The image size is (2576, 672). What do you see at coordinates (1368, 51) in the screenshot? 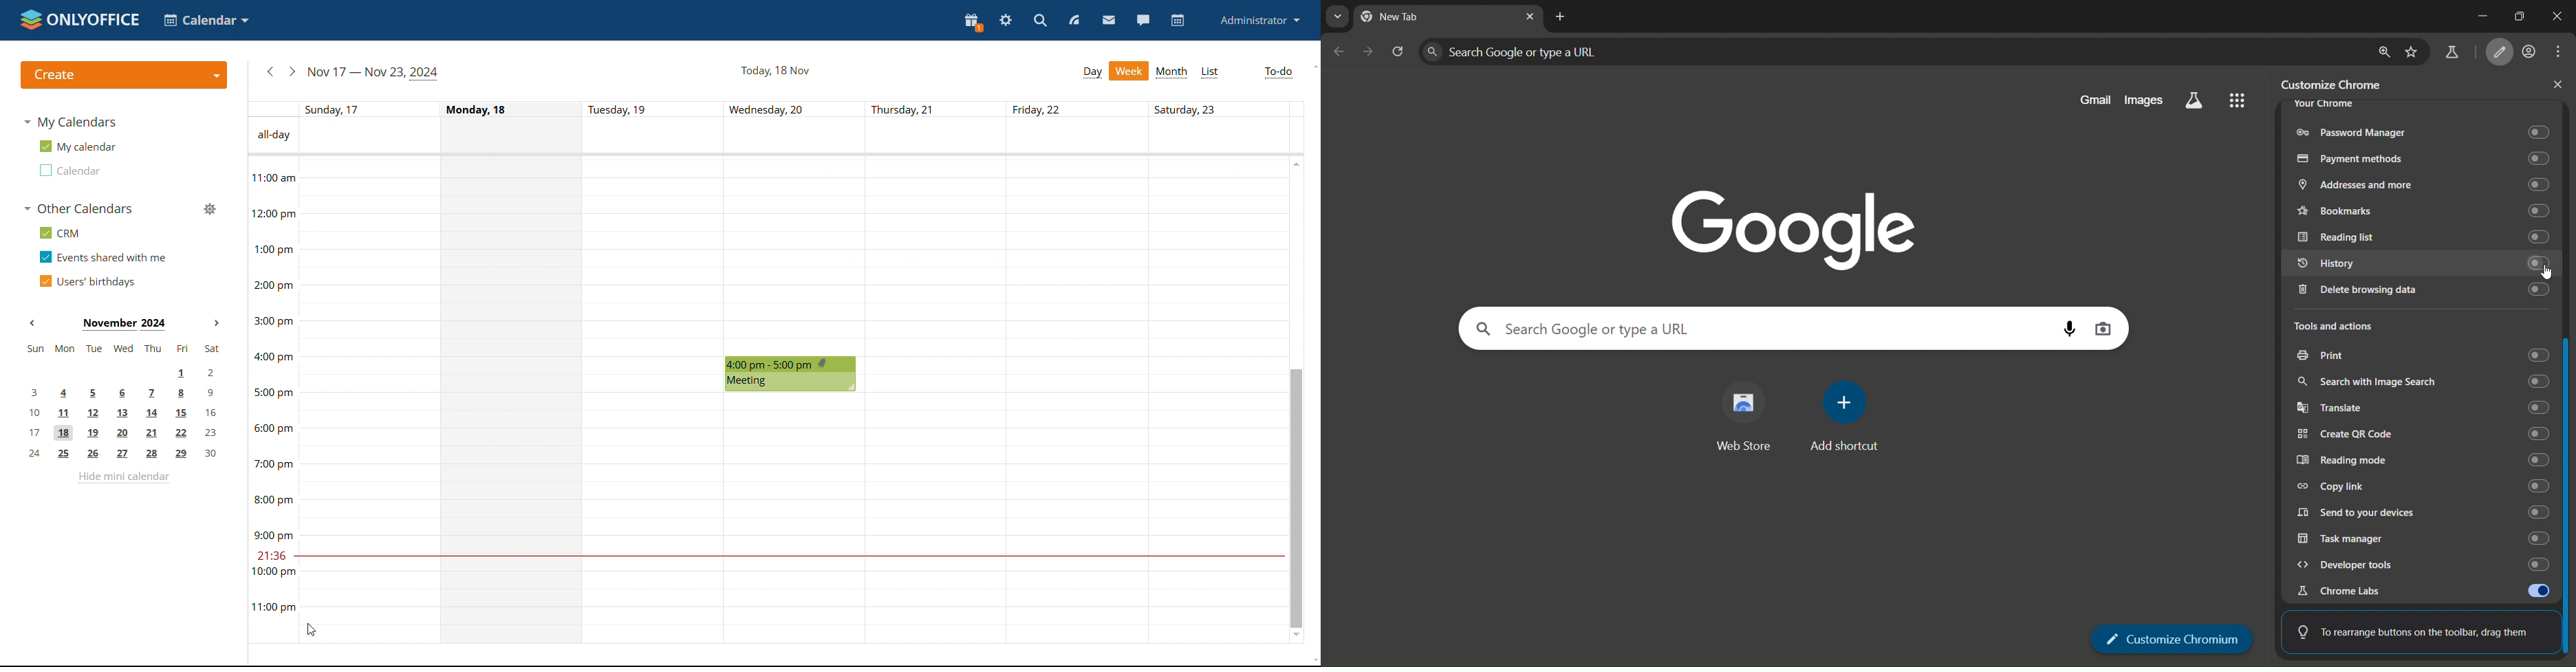
I see `go forward one page` at bounding box center [1368, 51].